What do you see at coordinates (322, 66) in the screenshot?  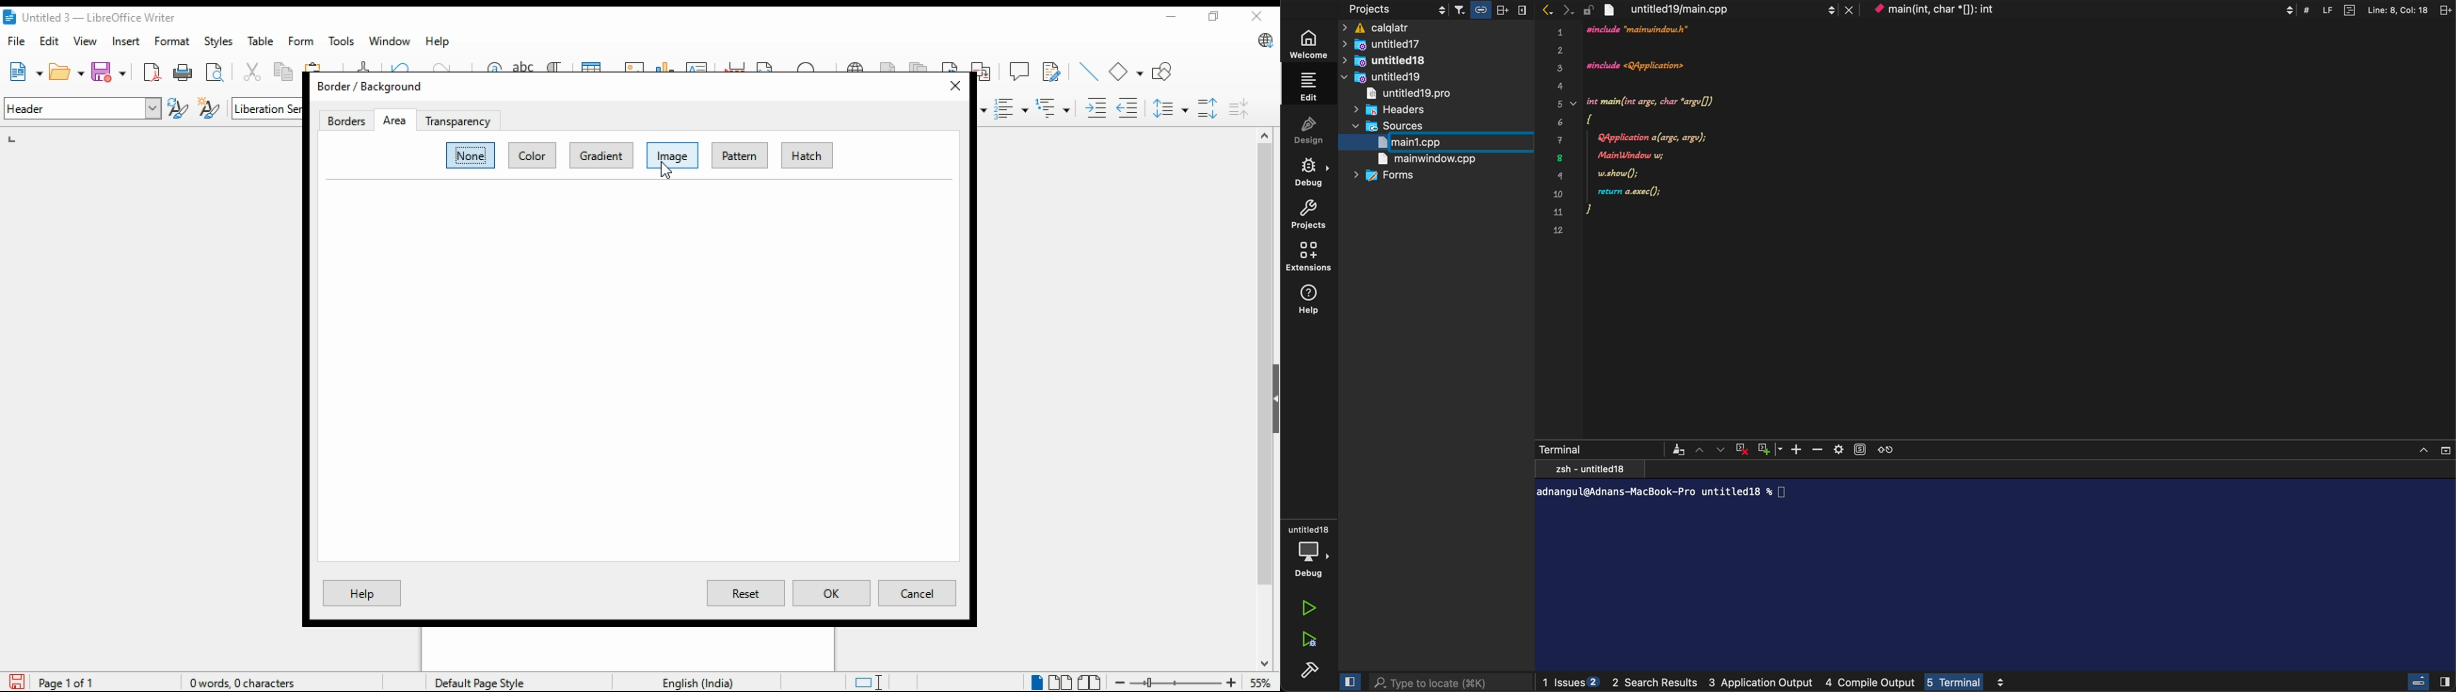 I see `paste` at bounding box center [322, 66].